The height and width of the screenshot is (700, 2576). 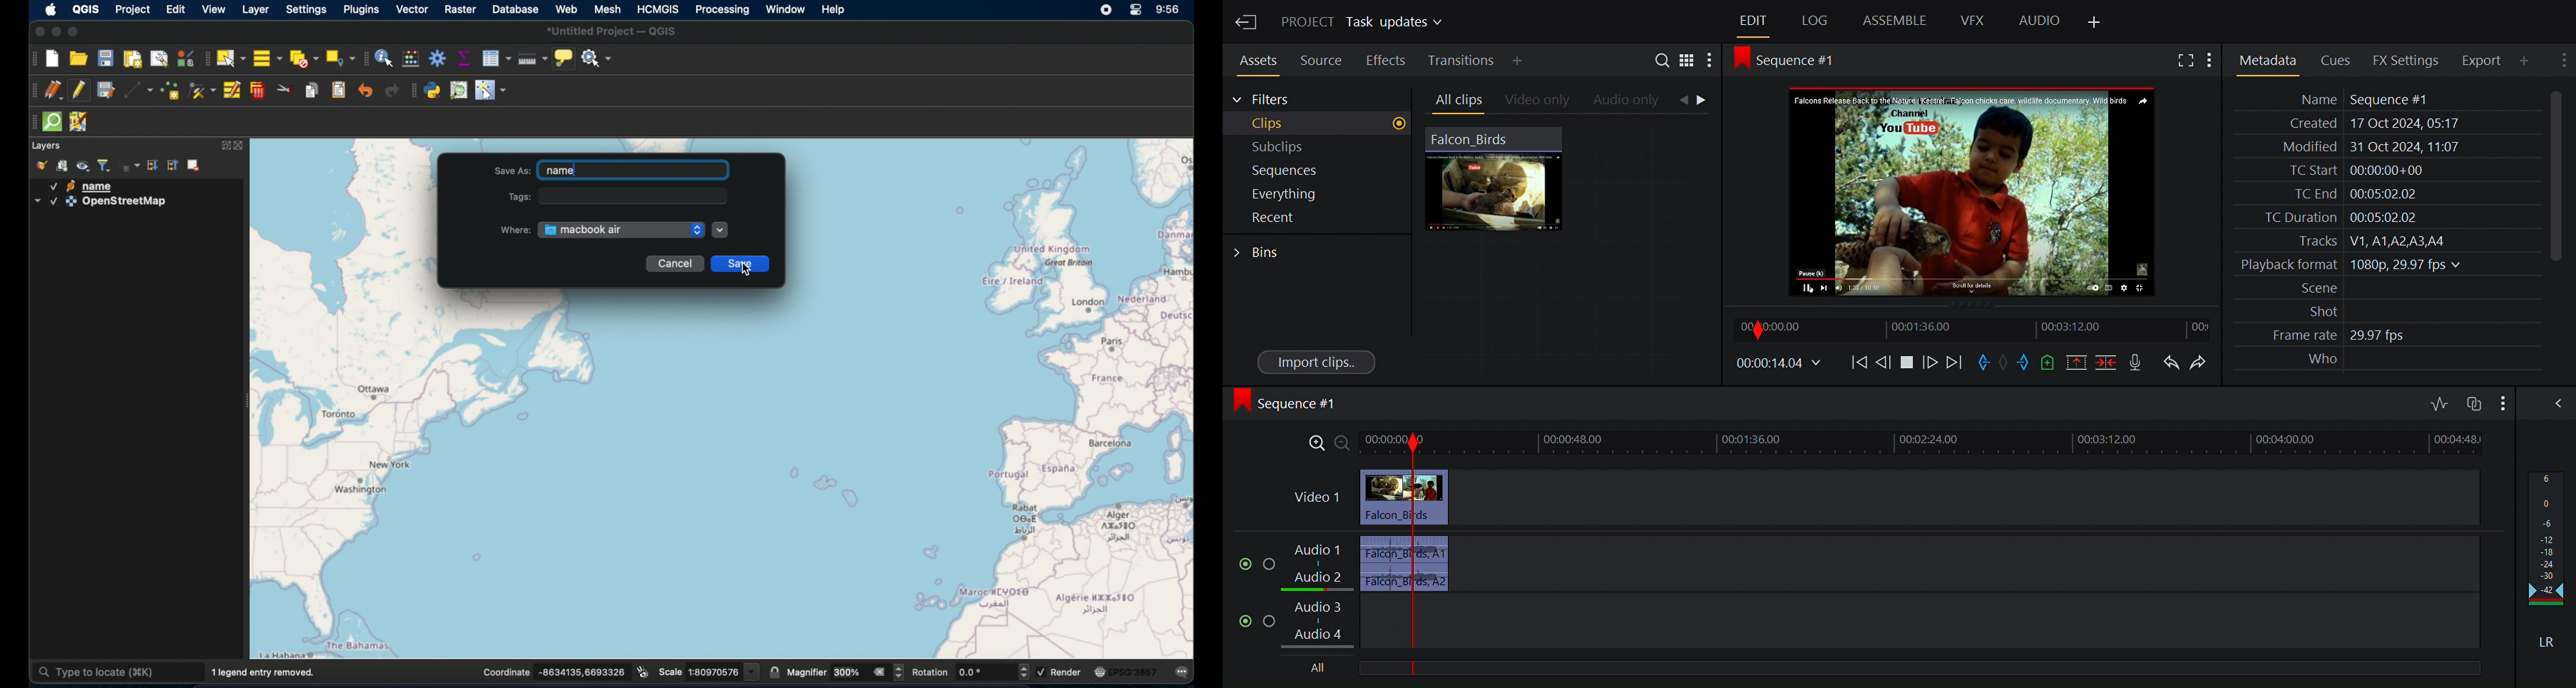 I want to click on Move backwards, so click(x=1858, y=365).